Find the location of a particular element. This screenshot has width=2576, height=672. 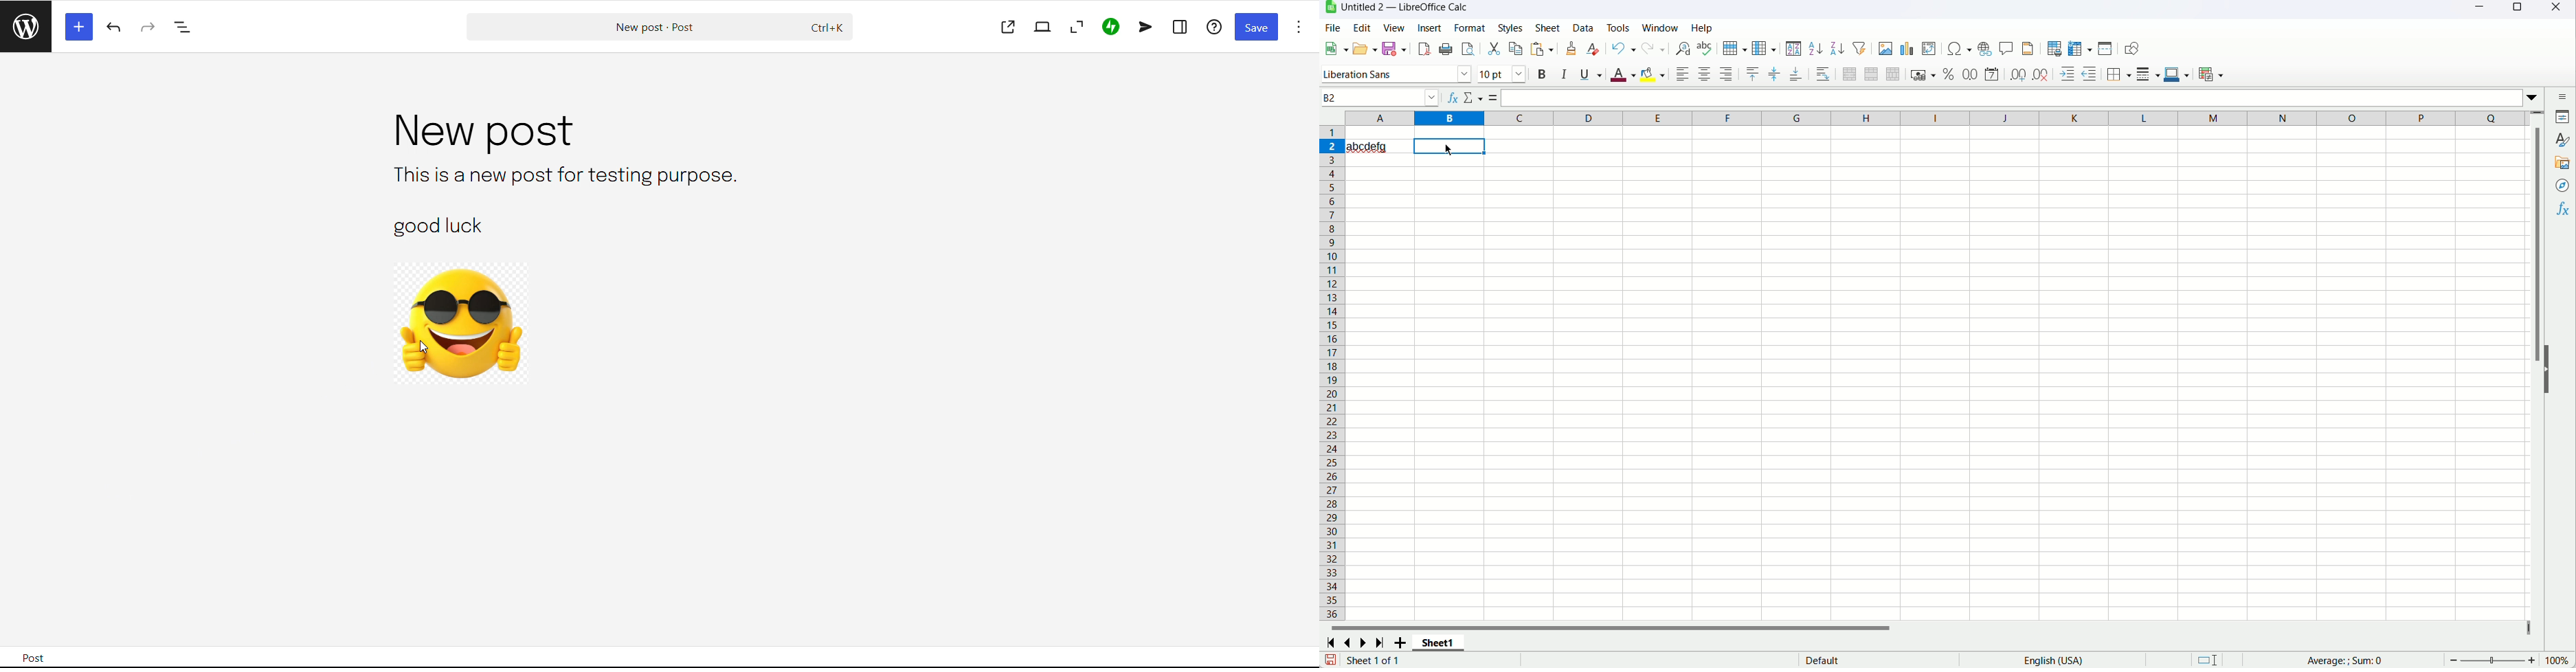

search post and commands is located at coordinates (659, 27).